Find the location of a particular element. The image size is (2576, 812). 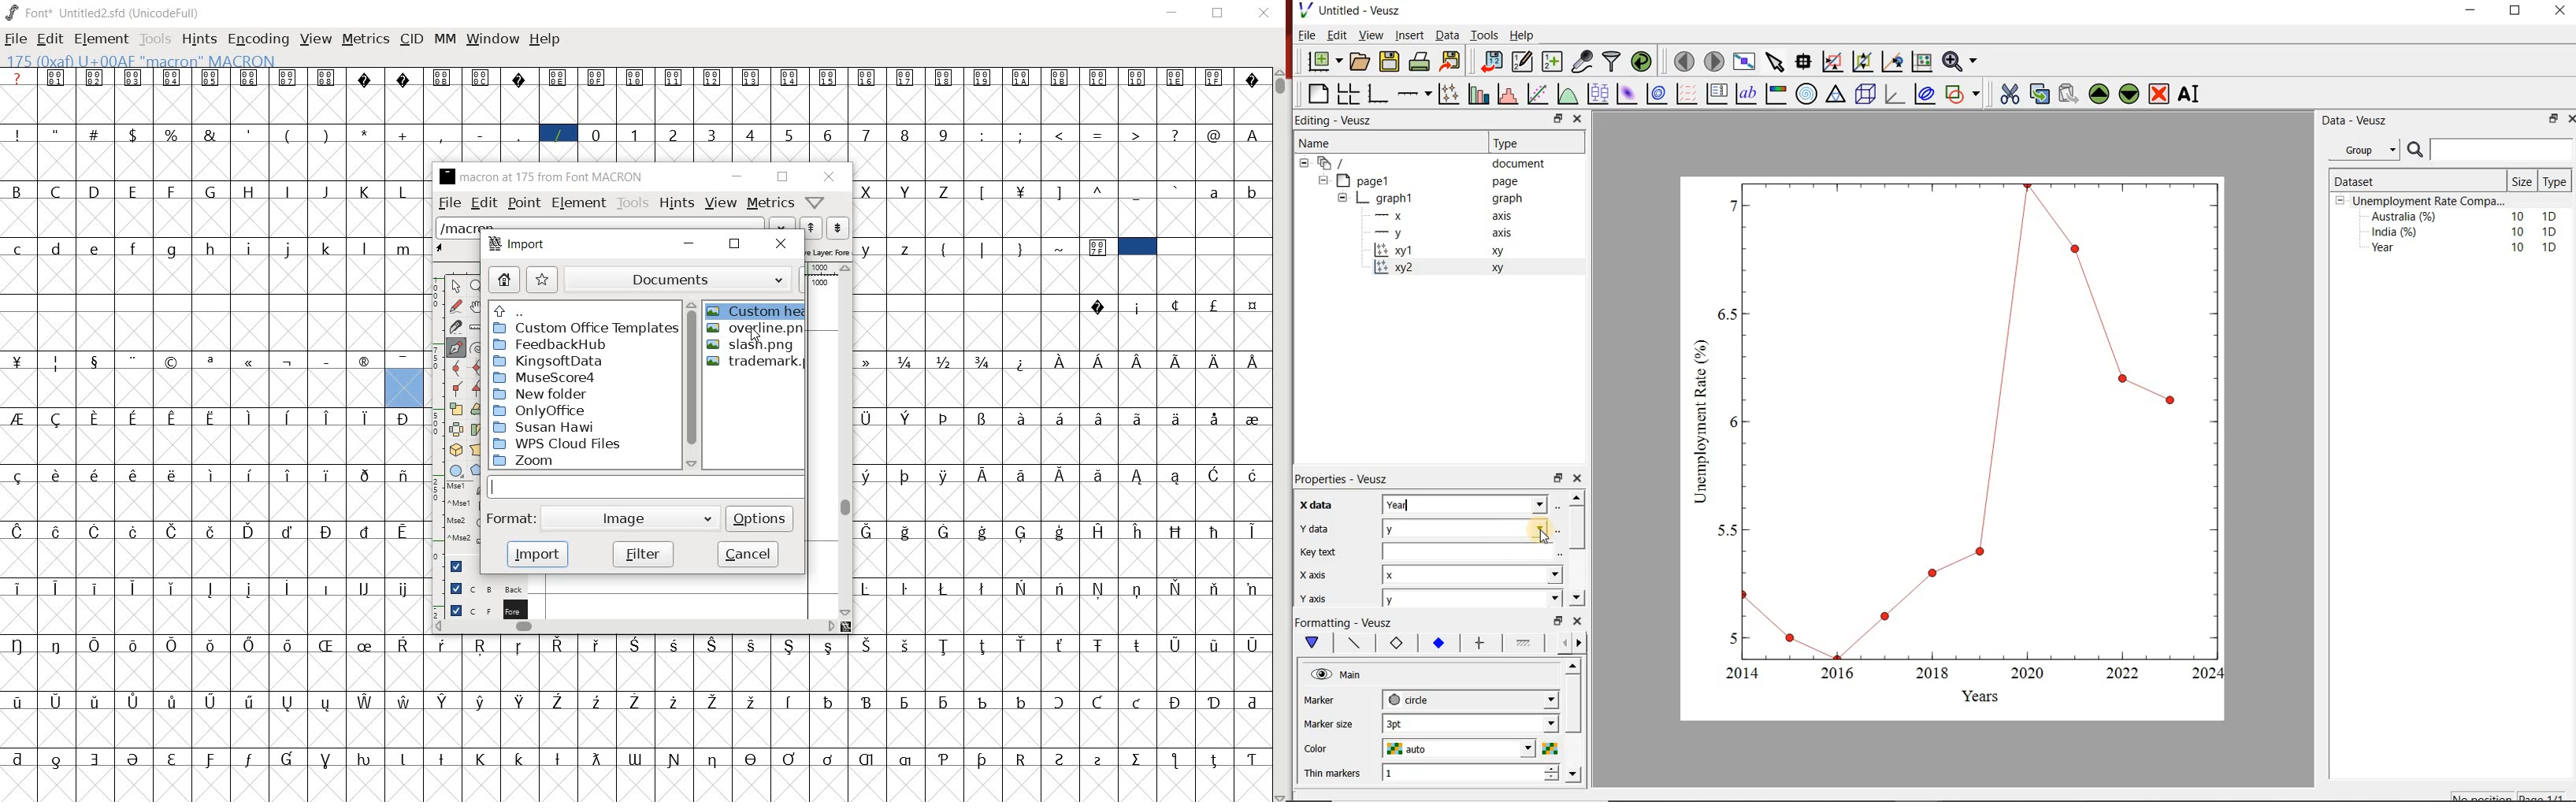

 is located at coordinates (1099, 700).